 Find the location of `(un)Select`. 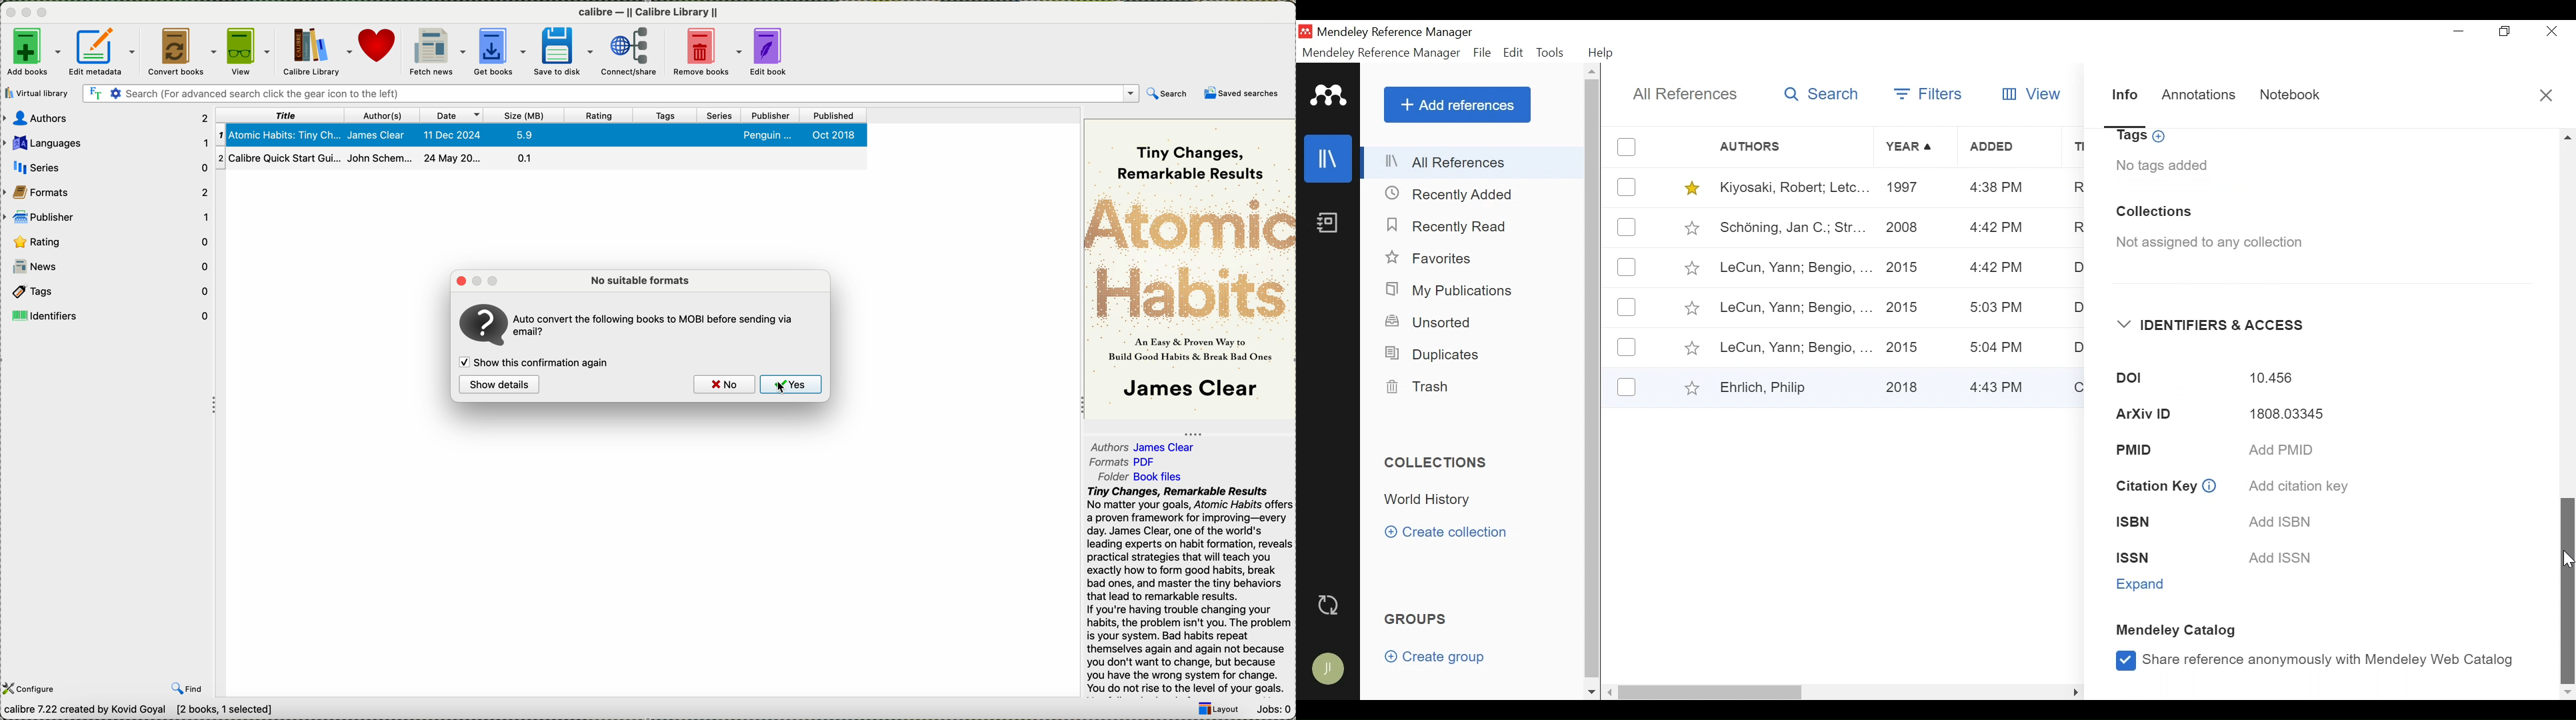

(un)Select is located at coordinates (1627, 228).